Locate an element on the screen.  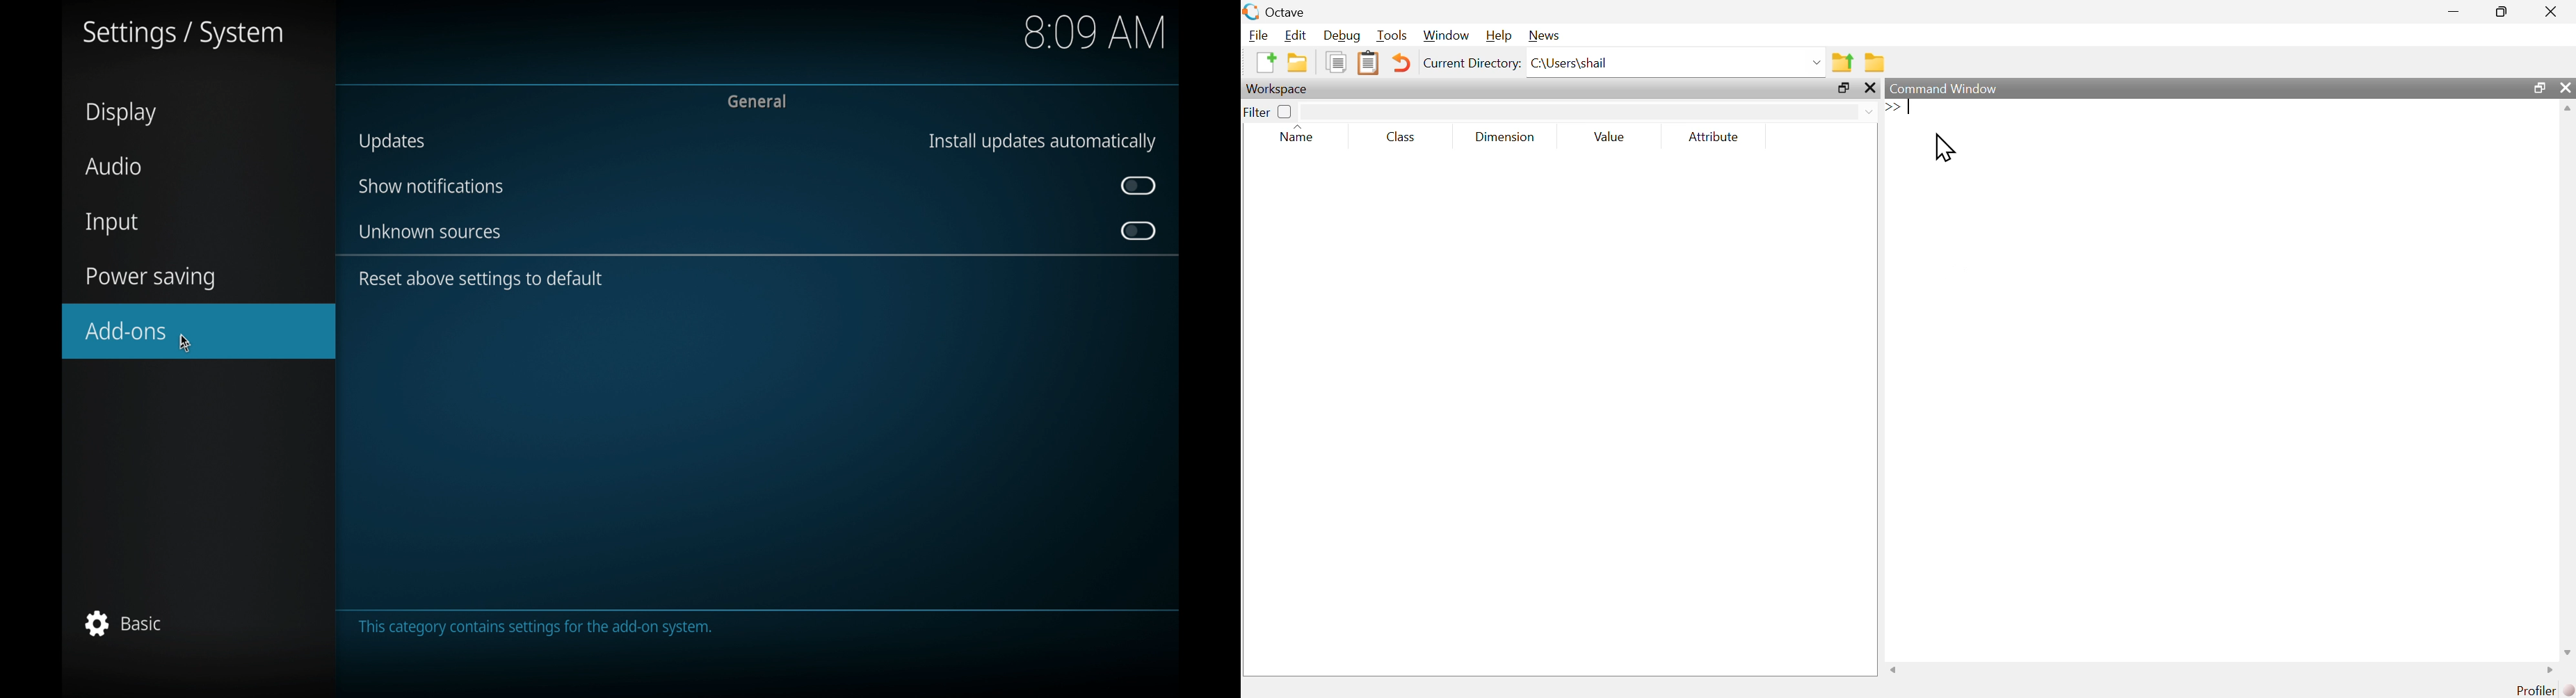
toggle button is located at coordinates (1140, 231).